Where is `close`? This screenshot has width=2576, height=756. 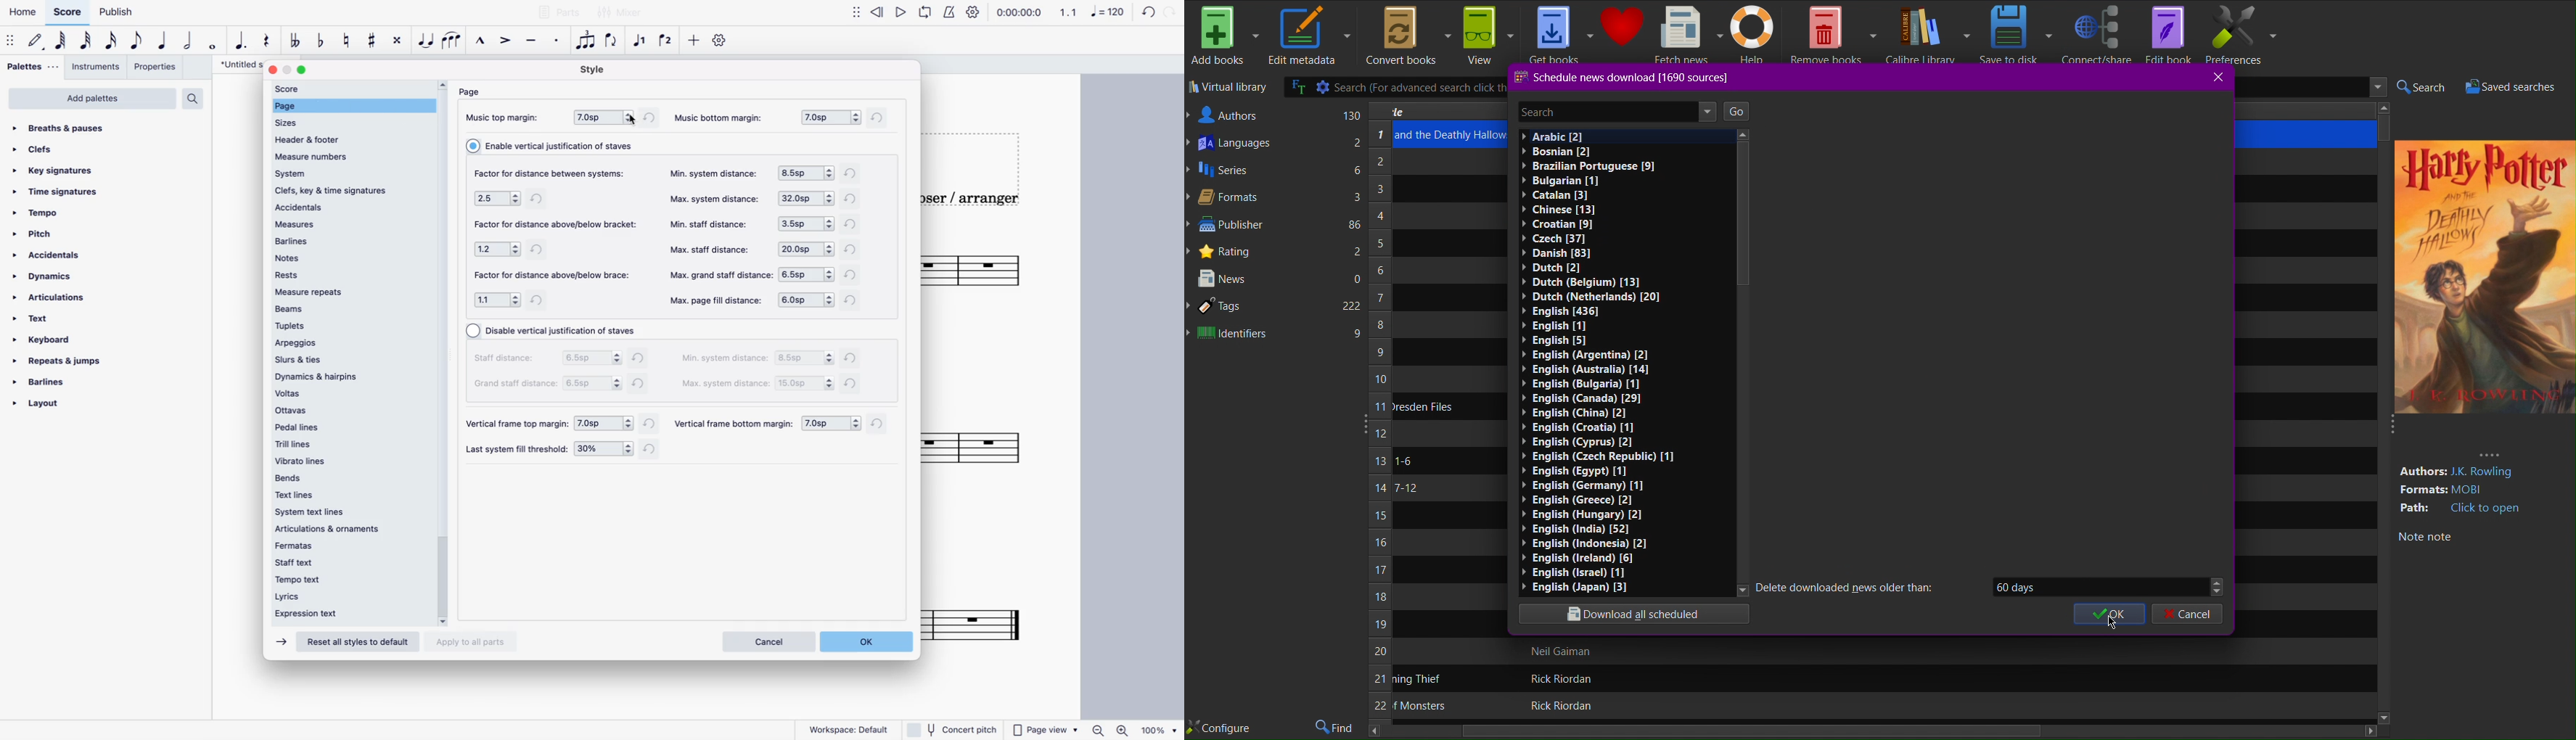 close is located at coordinates (271, 69).